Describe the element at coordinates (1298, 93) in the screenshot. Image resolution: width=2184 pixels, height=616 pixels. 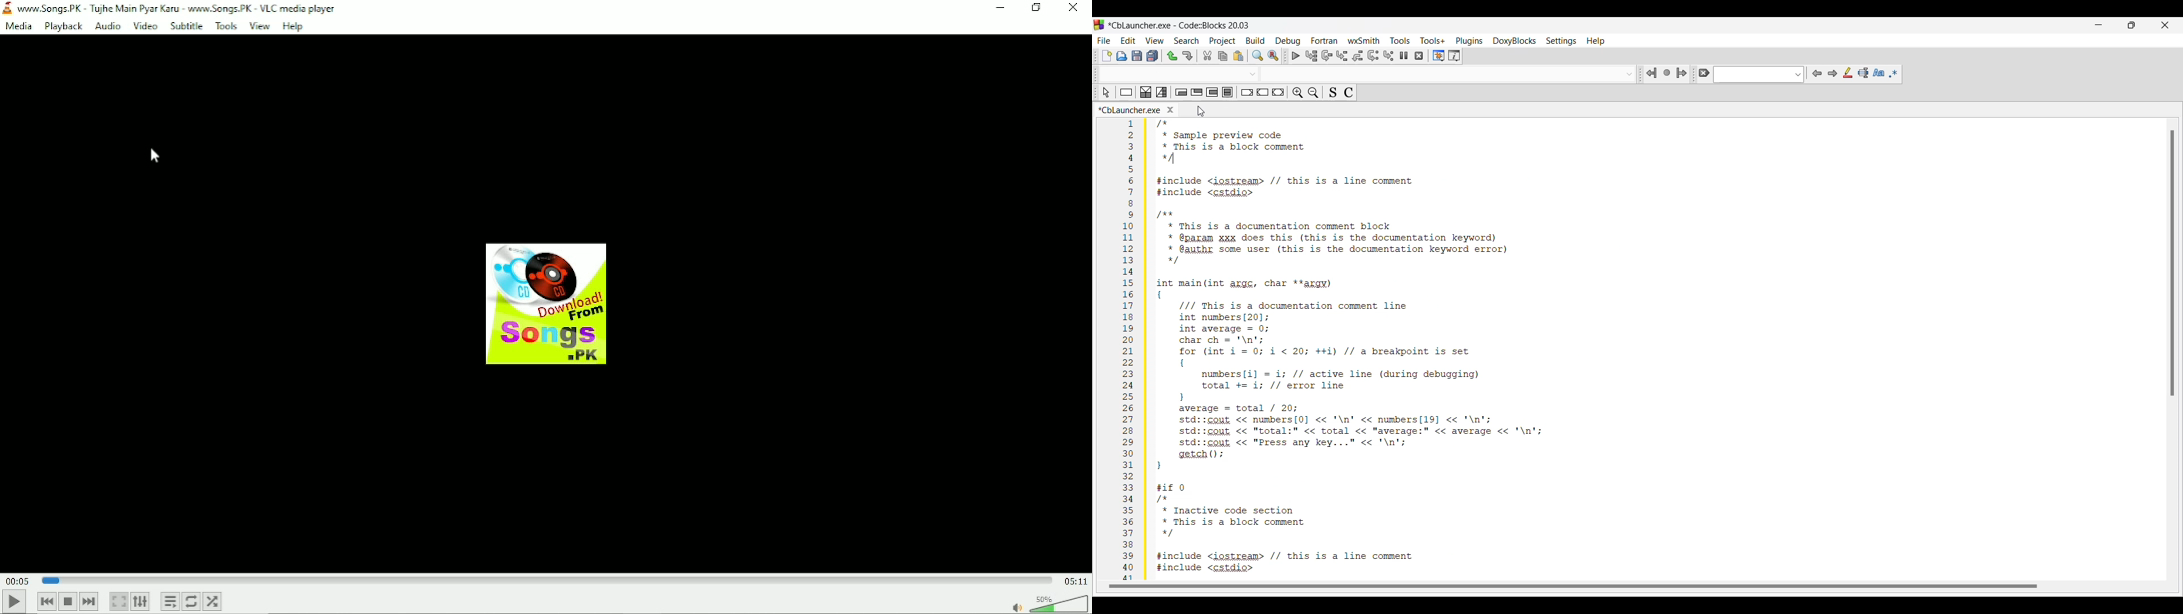
I see `Zoom in` at that location.